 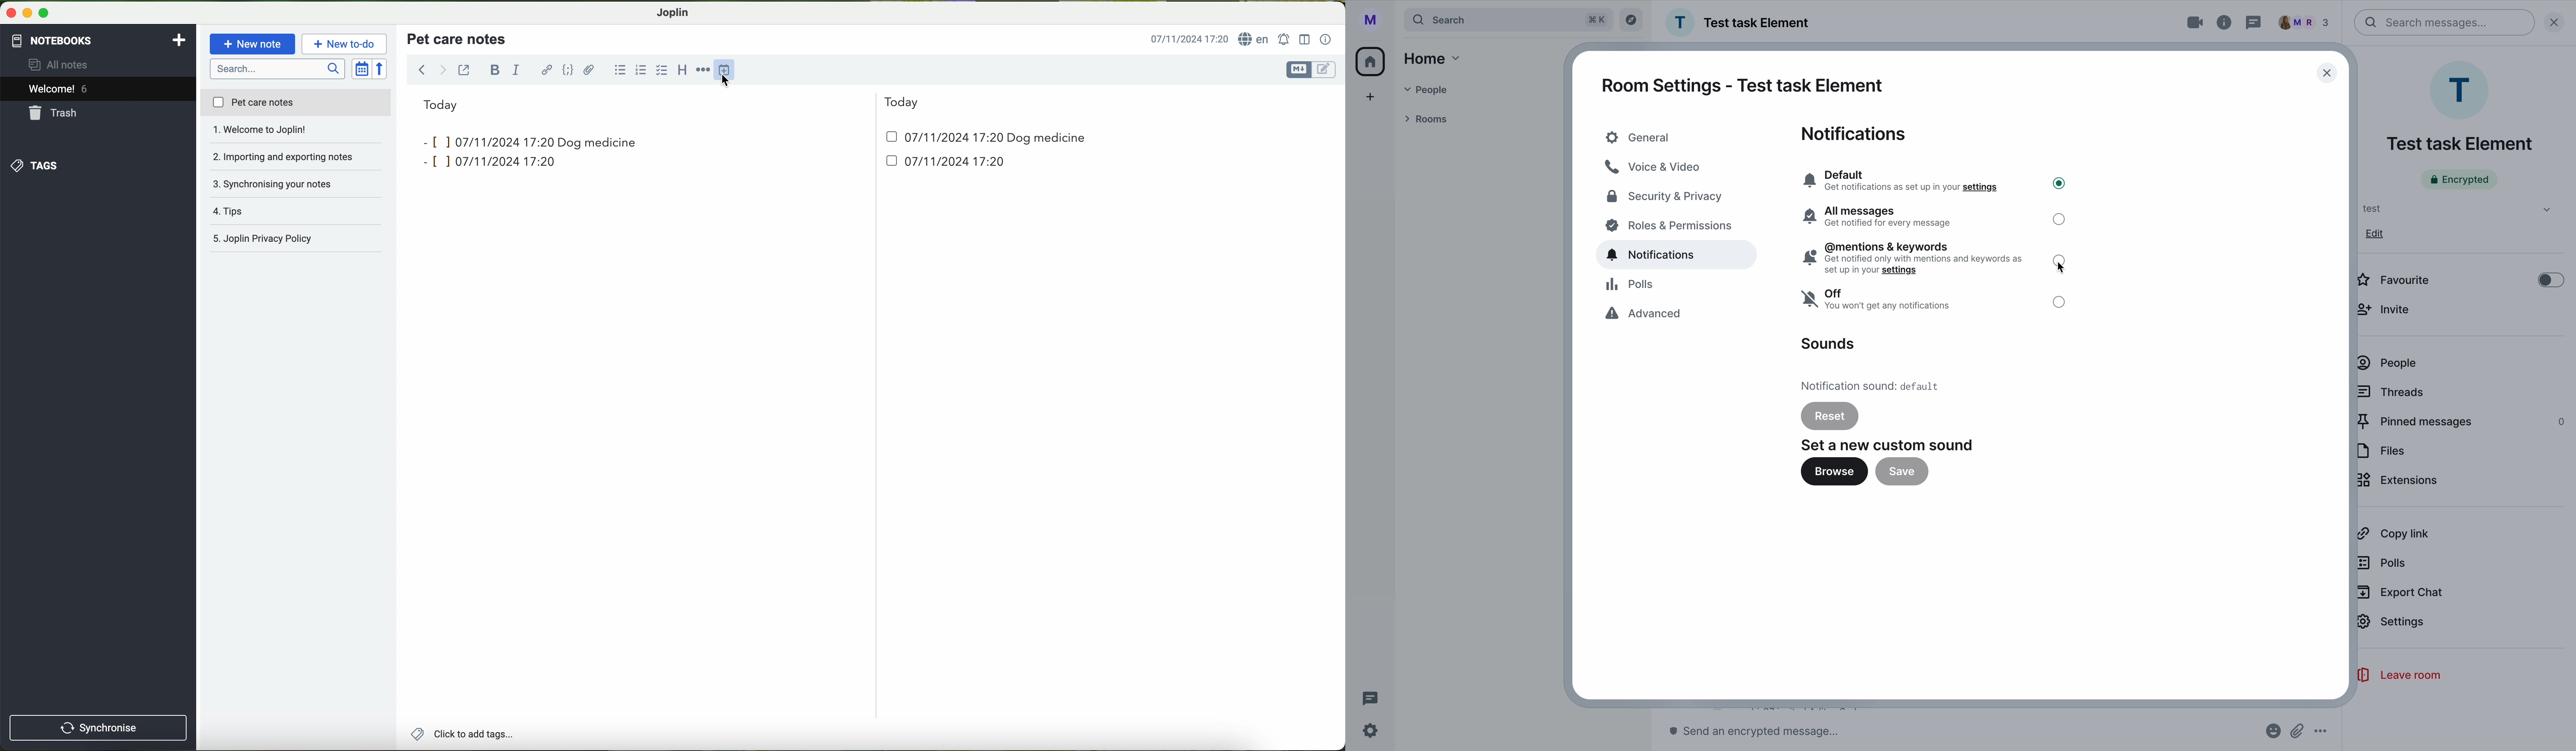 What do you see at coordinates (1326, 40) in the screenshot?
I see `note properties` at bounding box center [1326, 40].